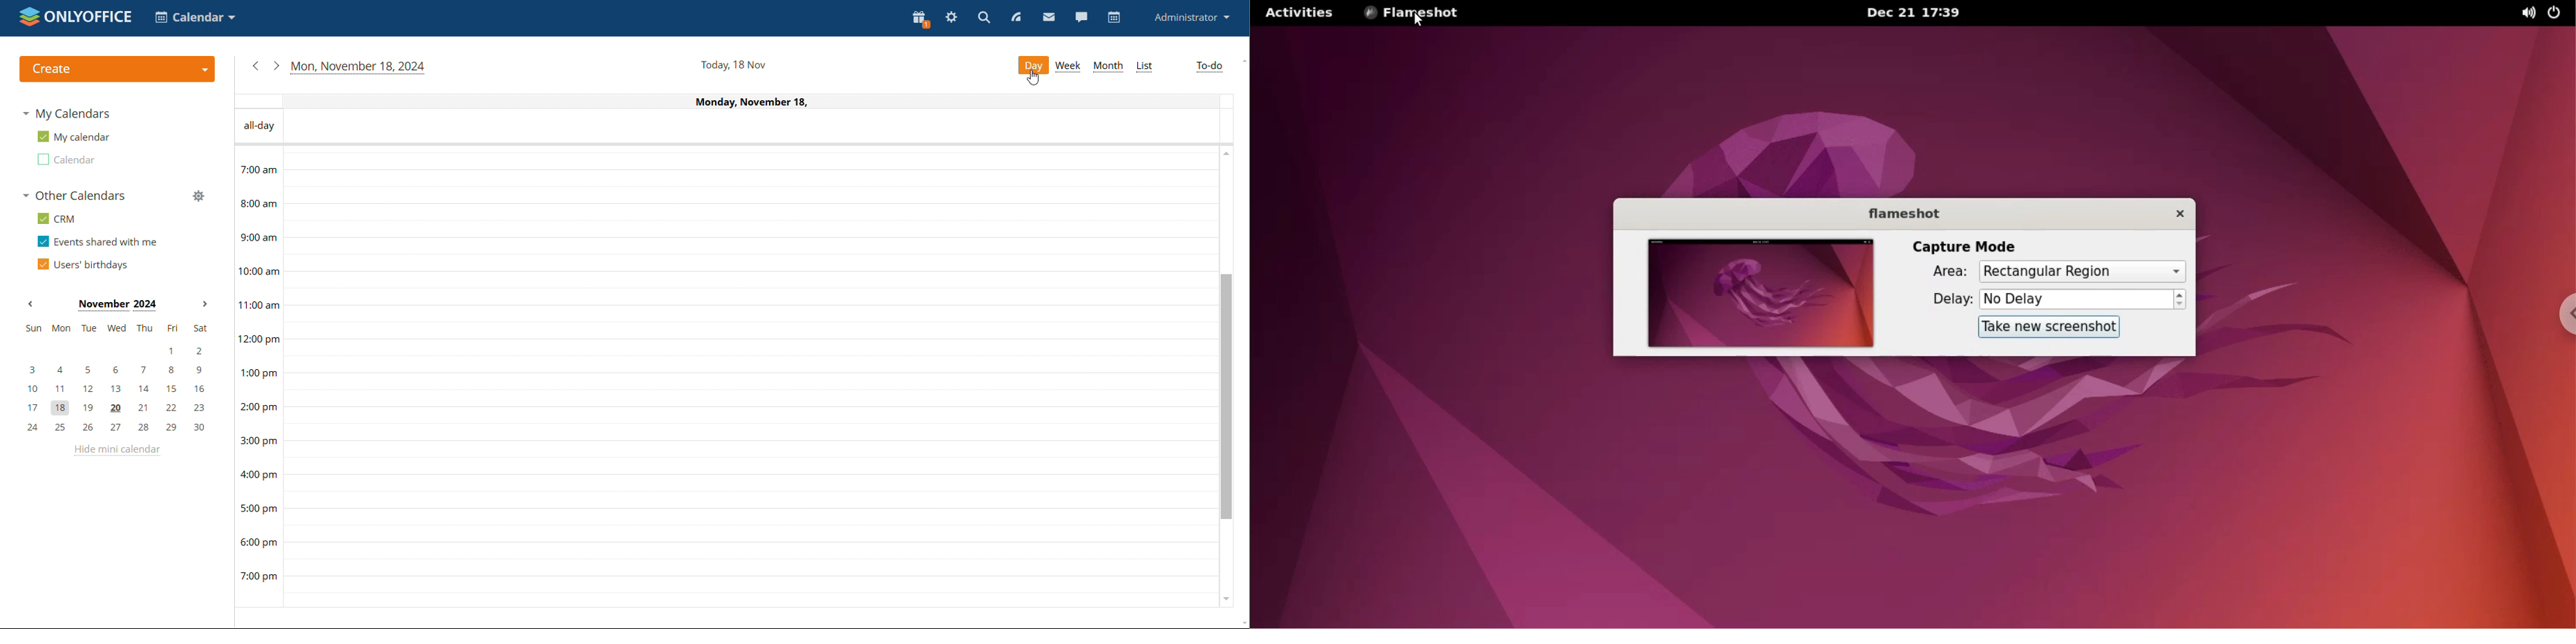 This screenshot has height=644, width=2576. Describe the element at coordinates (77, 17) in the screenshot. I see `logo` at that location.